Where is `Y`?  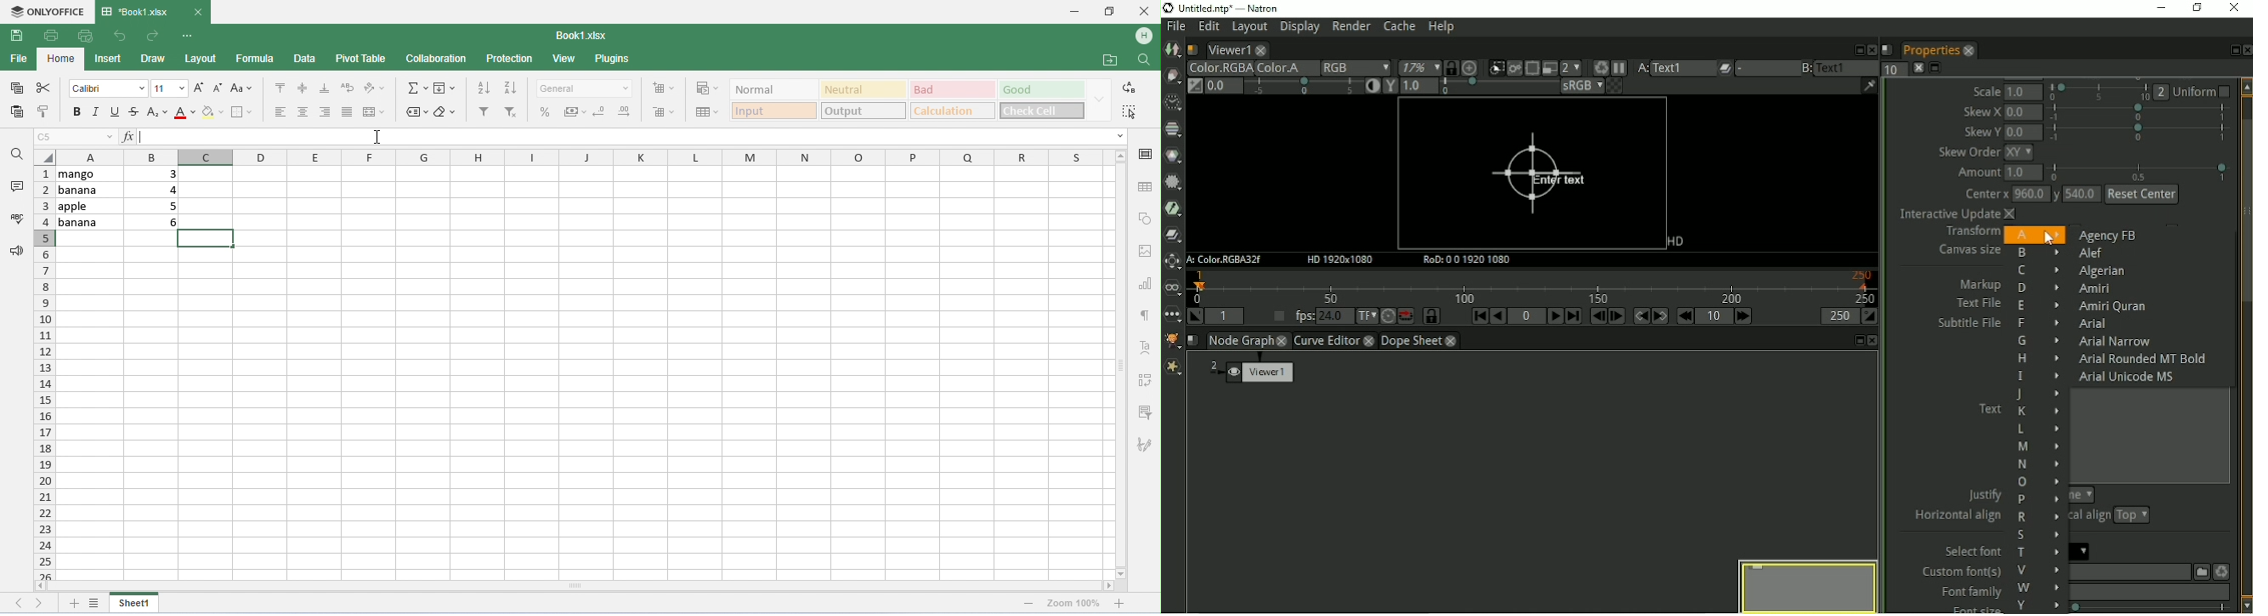
Y is located at coordinates (2038, 605).